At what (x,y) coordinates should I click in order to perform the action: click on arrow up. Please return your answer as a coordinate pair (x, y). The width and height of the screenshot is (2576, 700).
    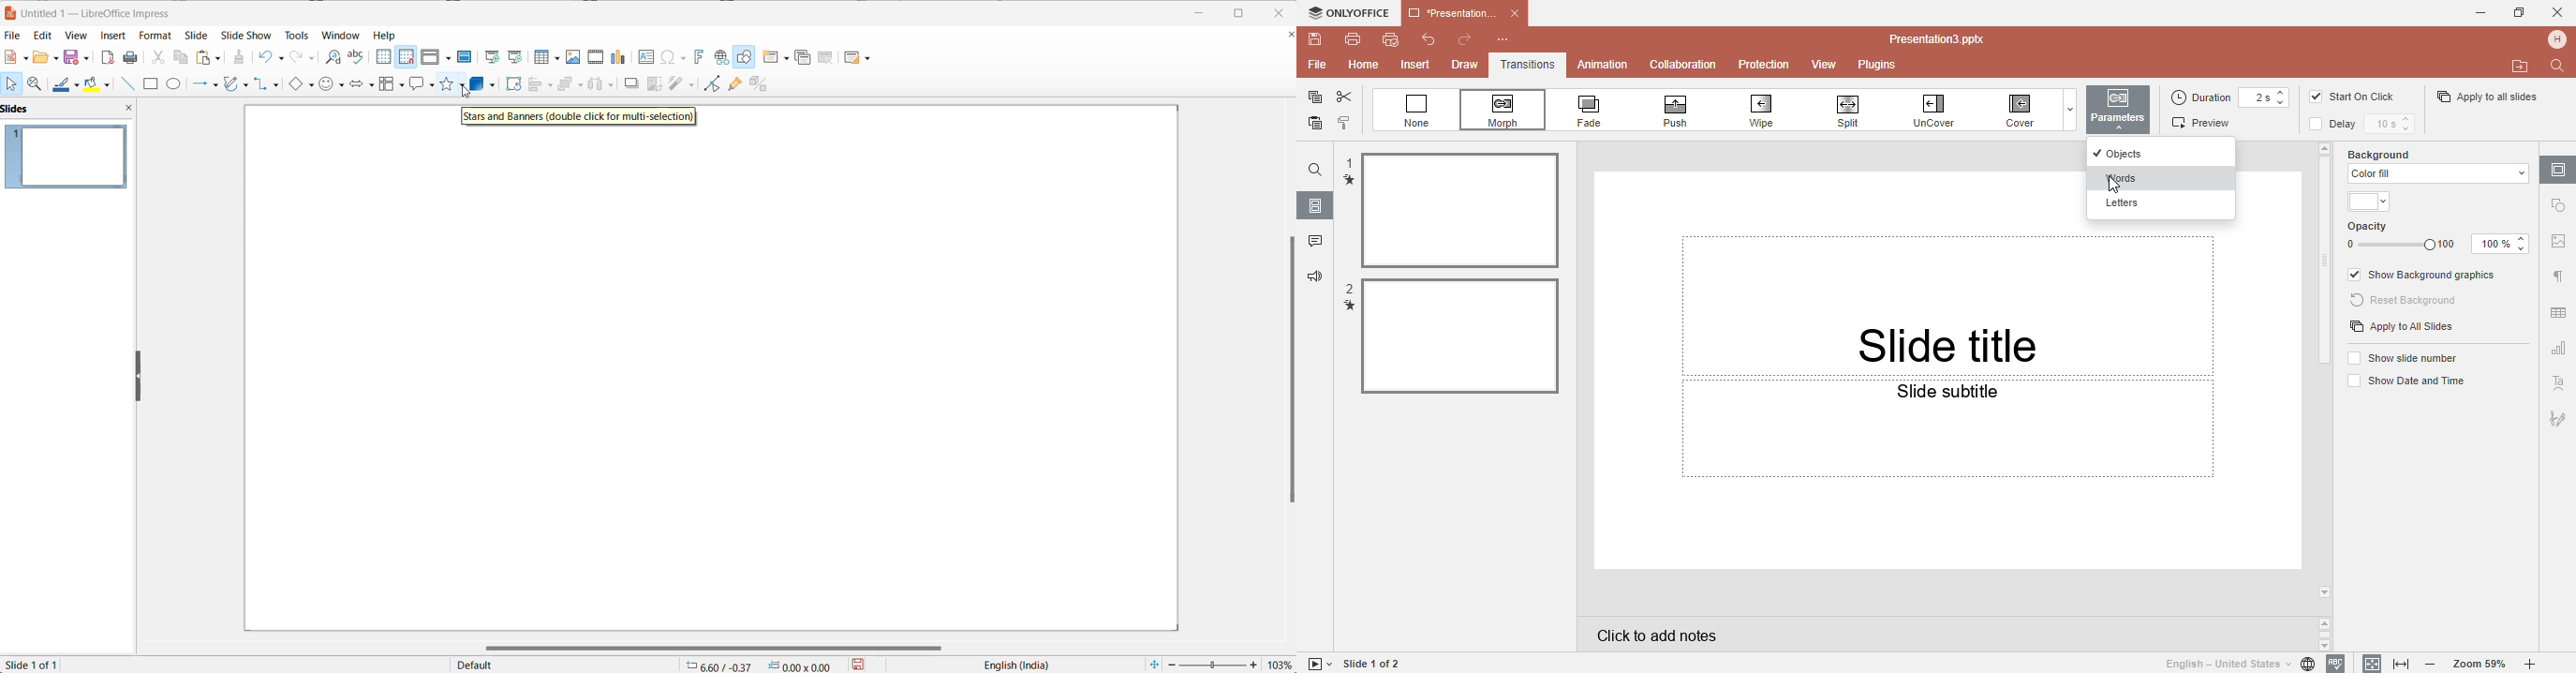
    Looking at the image, I should click on (2324, 147).